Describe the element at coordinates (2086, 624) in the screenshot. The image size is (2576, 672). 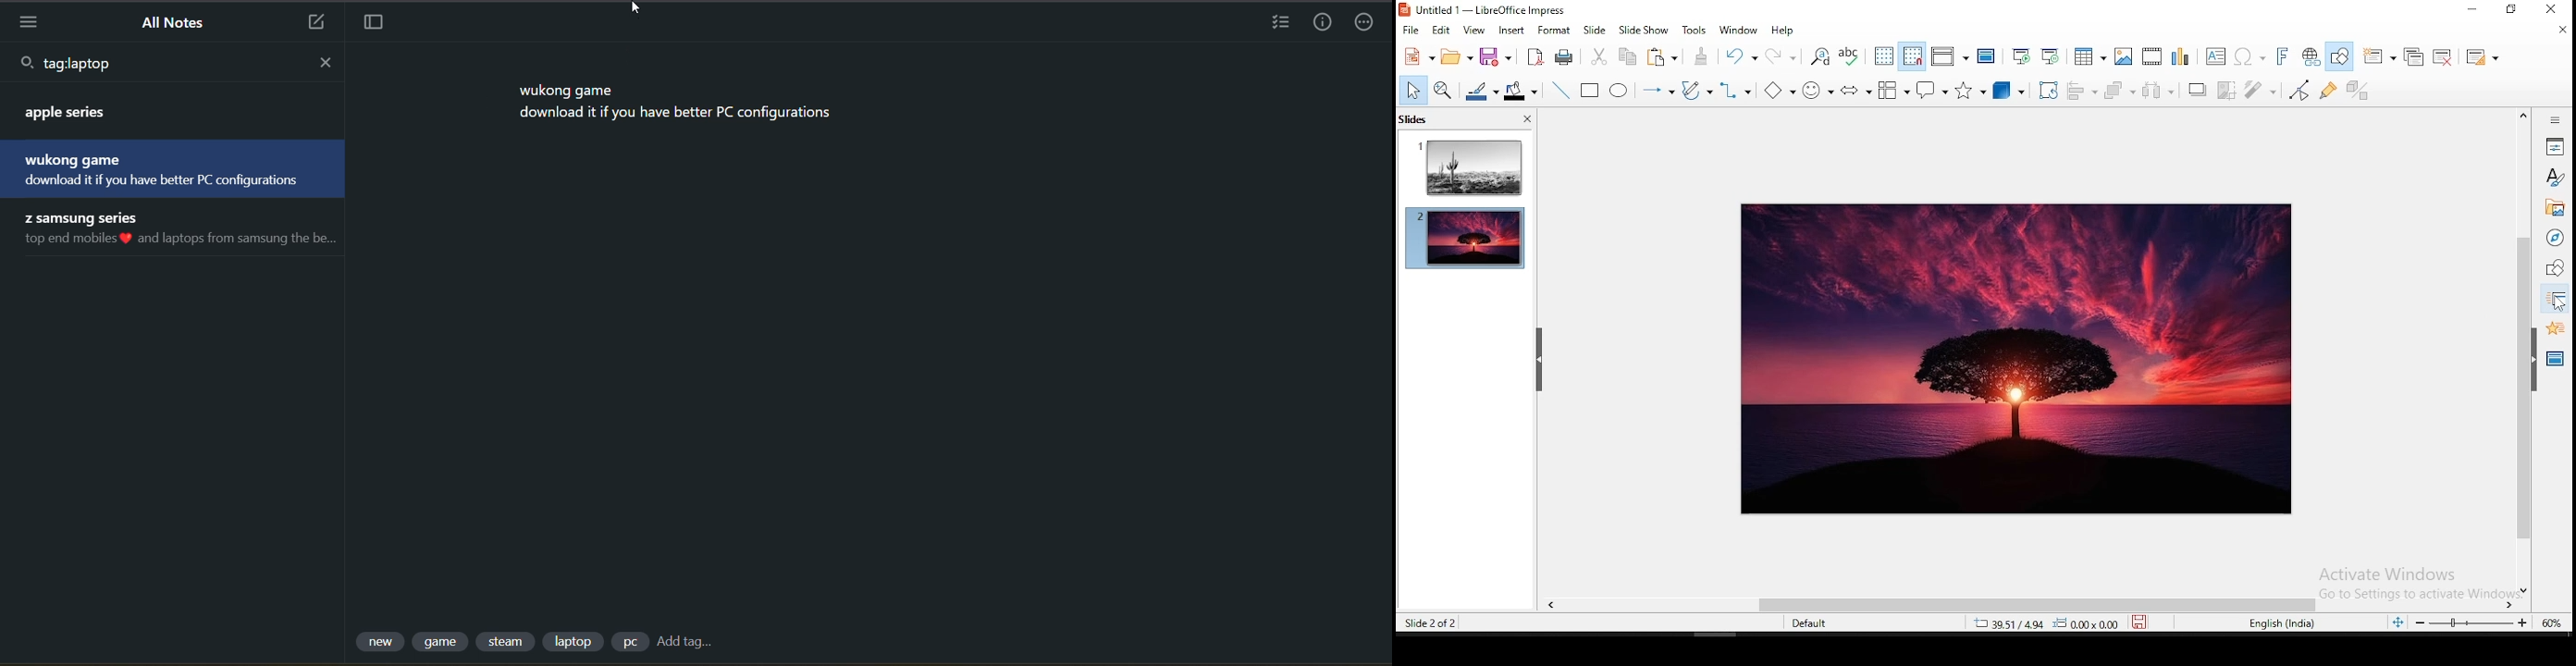
I see `0.00x0.00` at that location.